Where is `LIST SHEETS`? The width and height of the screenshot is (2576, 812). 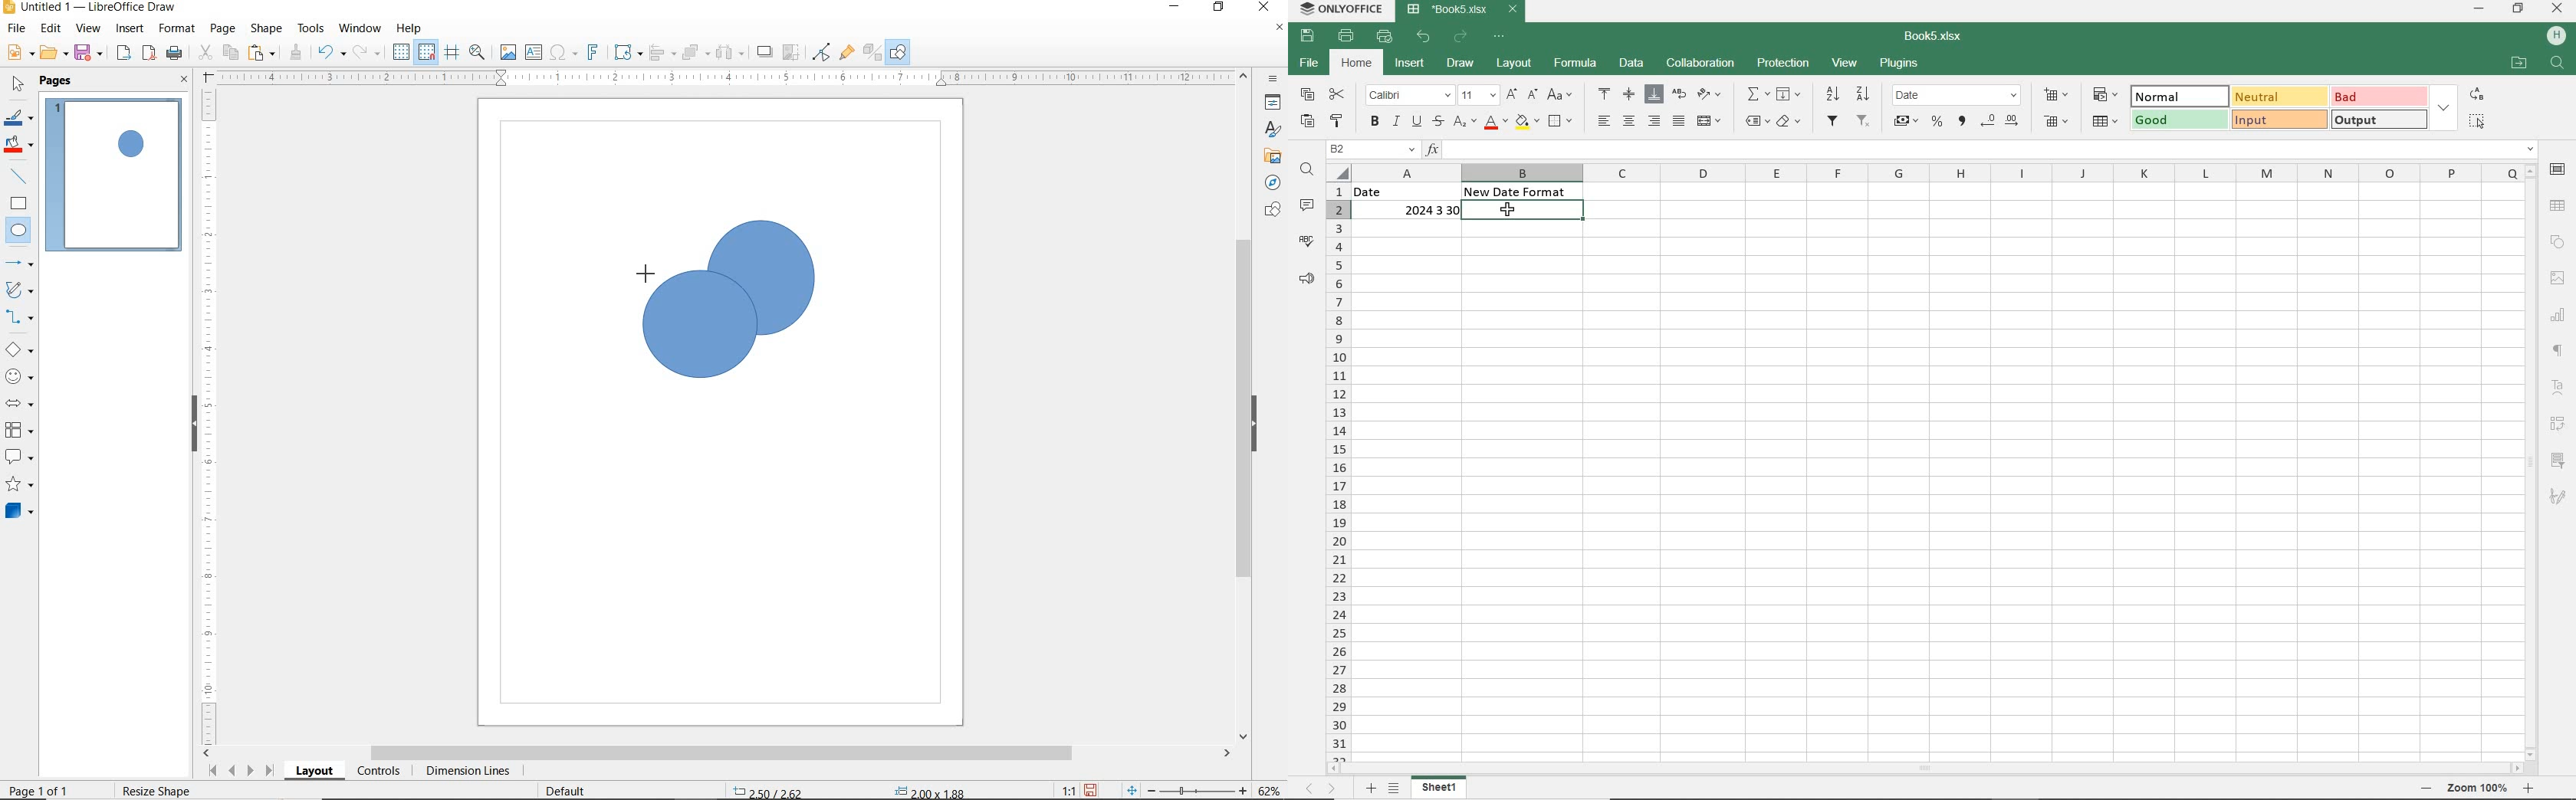 LIST SHEETS is located at coordinates (1395, 789).